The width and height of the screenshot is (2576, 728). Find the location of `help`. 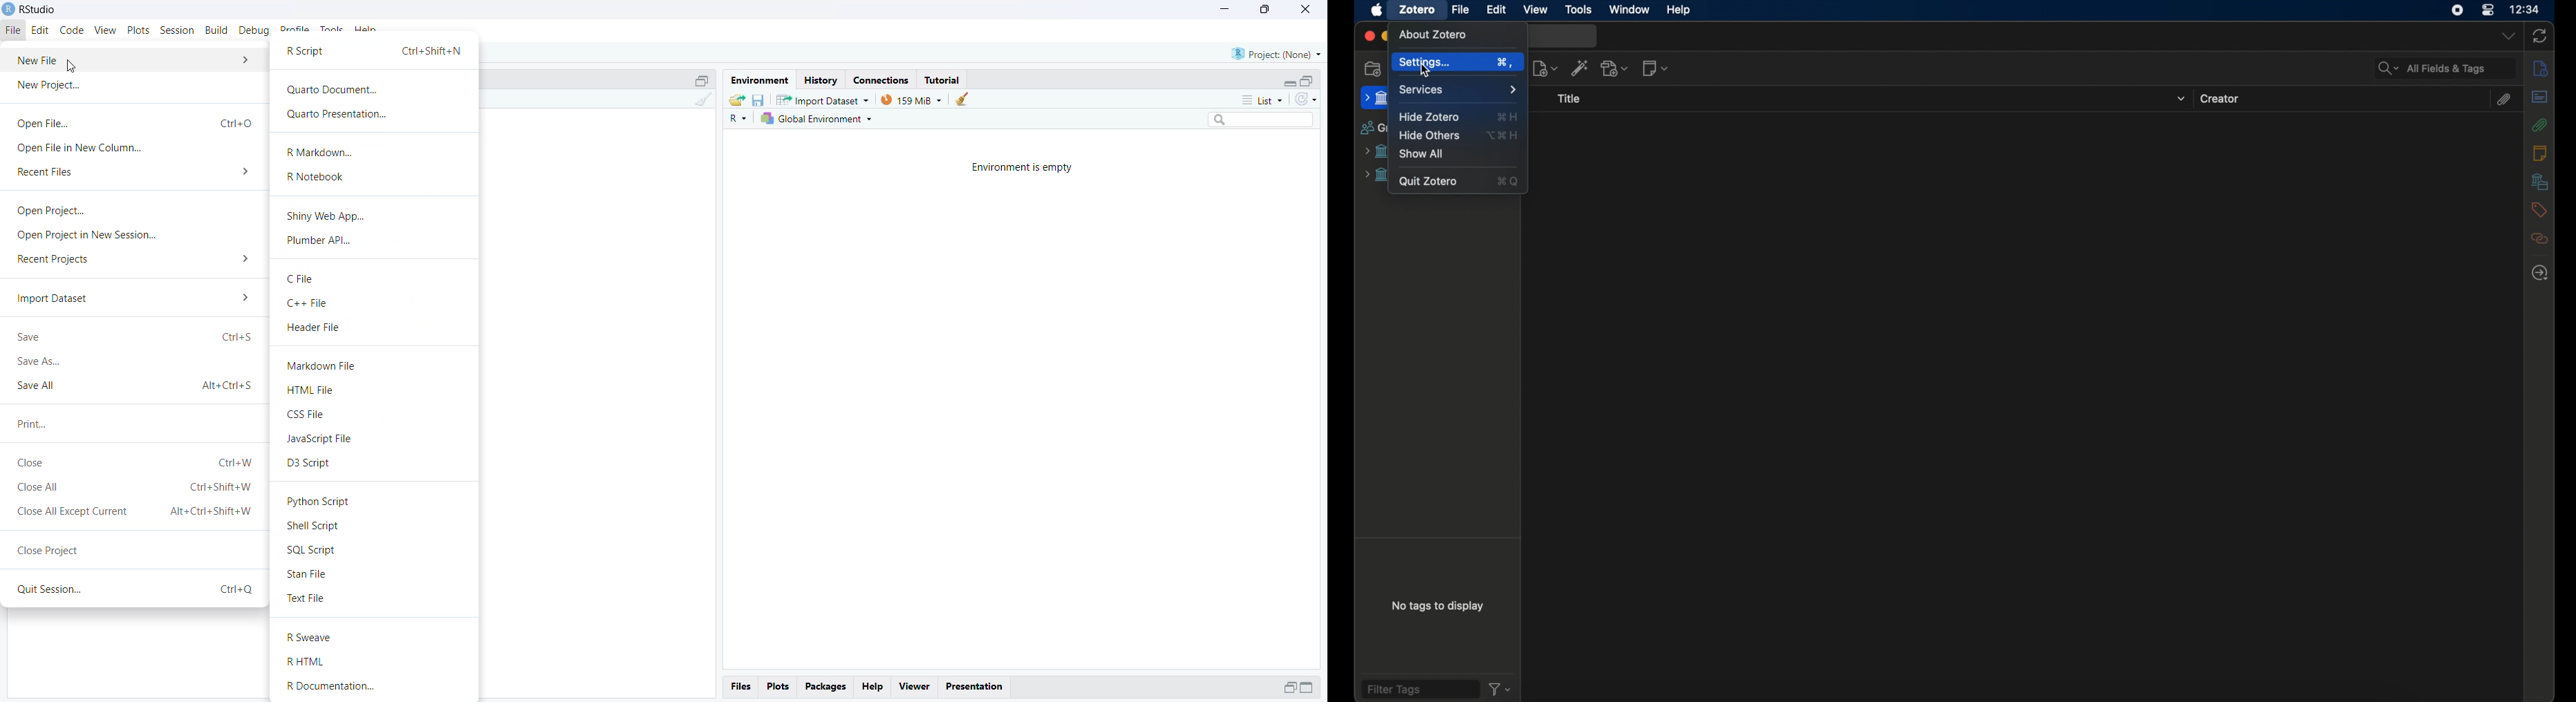

help is located at coordinates (1680, 10).